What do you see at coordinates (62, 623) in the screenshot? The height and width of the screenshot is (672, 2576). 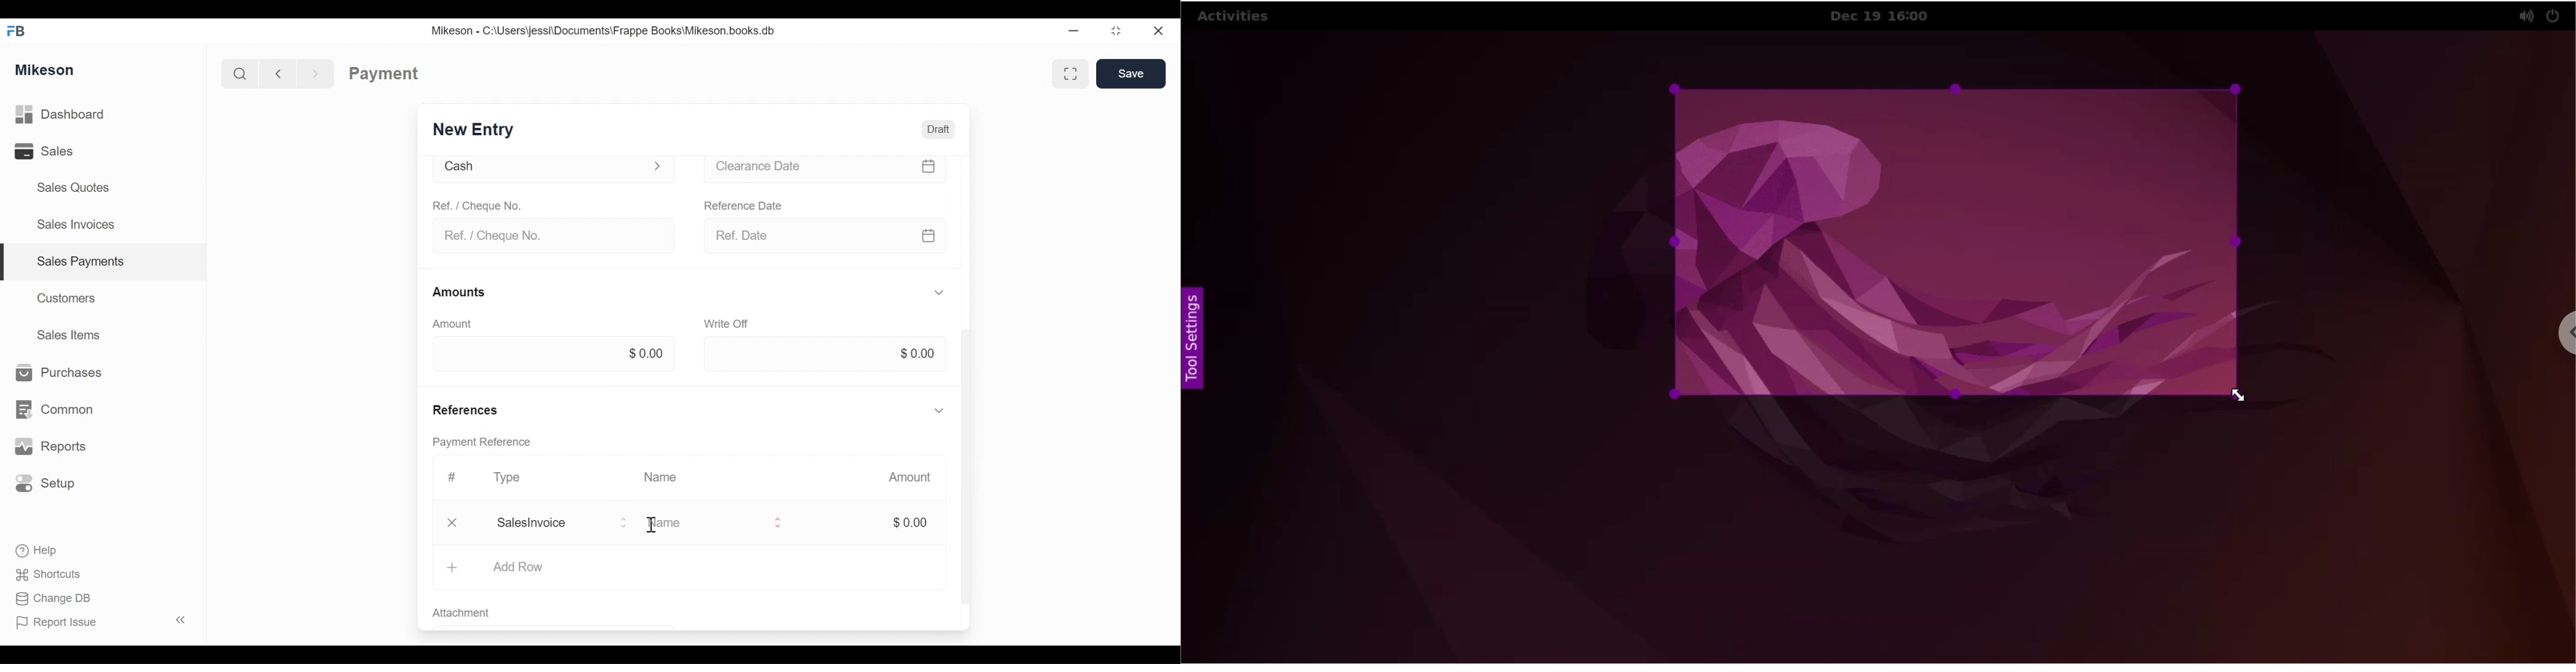 I see `Report Issue` at bounding box center [62, 623].